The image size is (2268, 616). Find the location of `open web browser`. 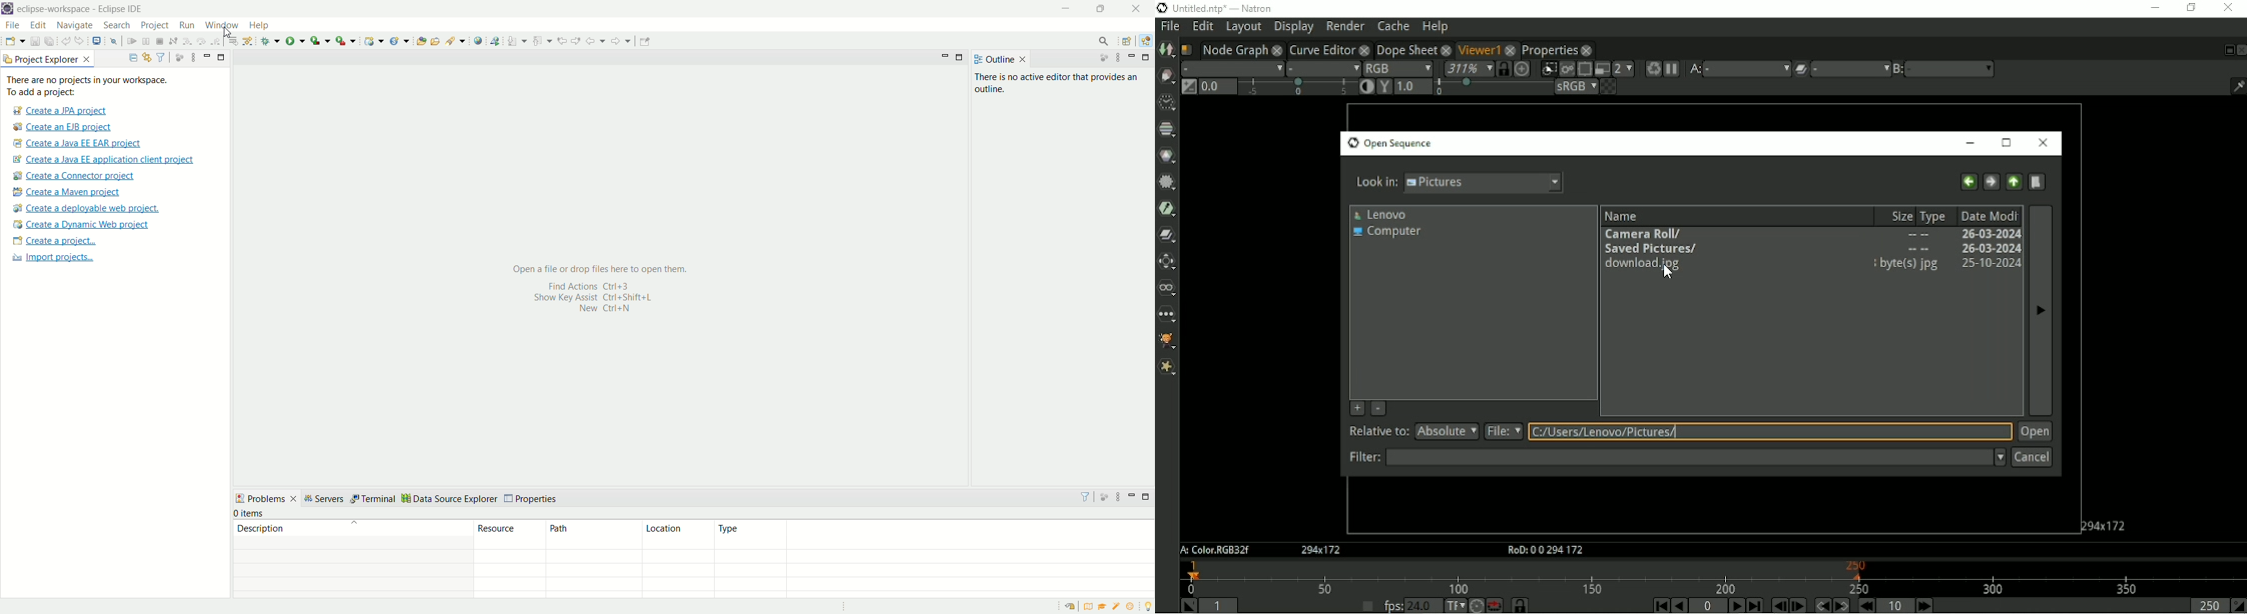

open web browser is located at coordinates (479, 41).